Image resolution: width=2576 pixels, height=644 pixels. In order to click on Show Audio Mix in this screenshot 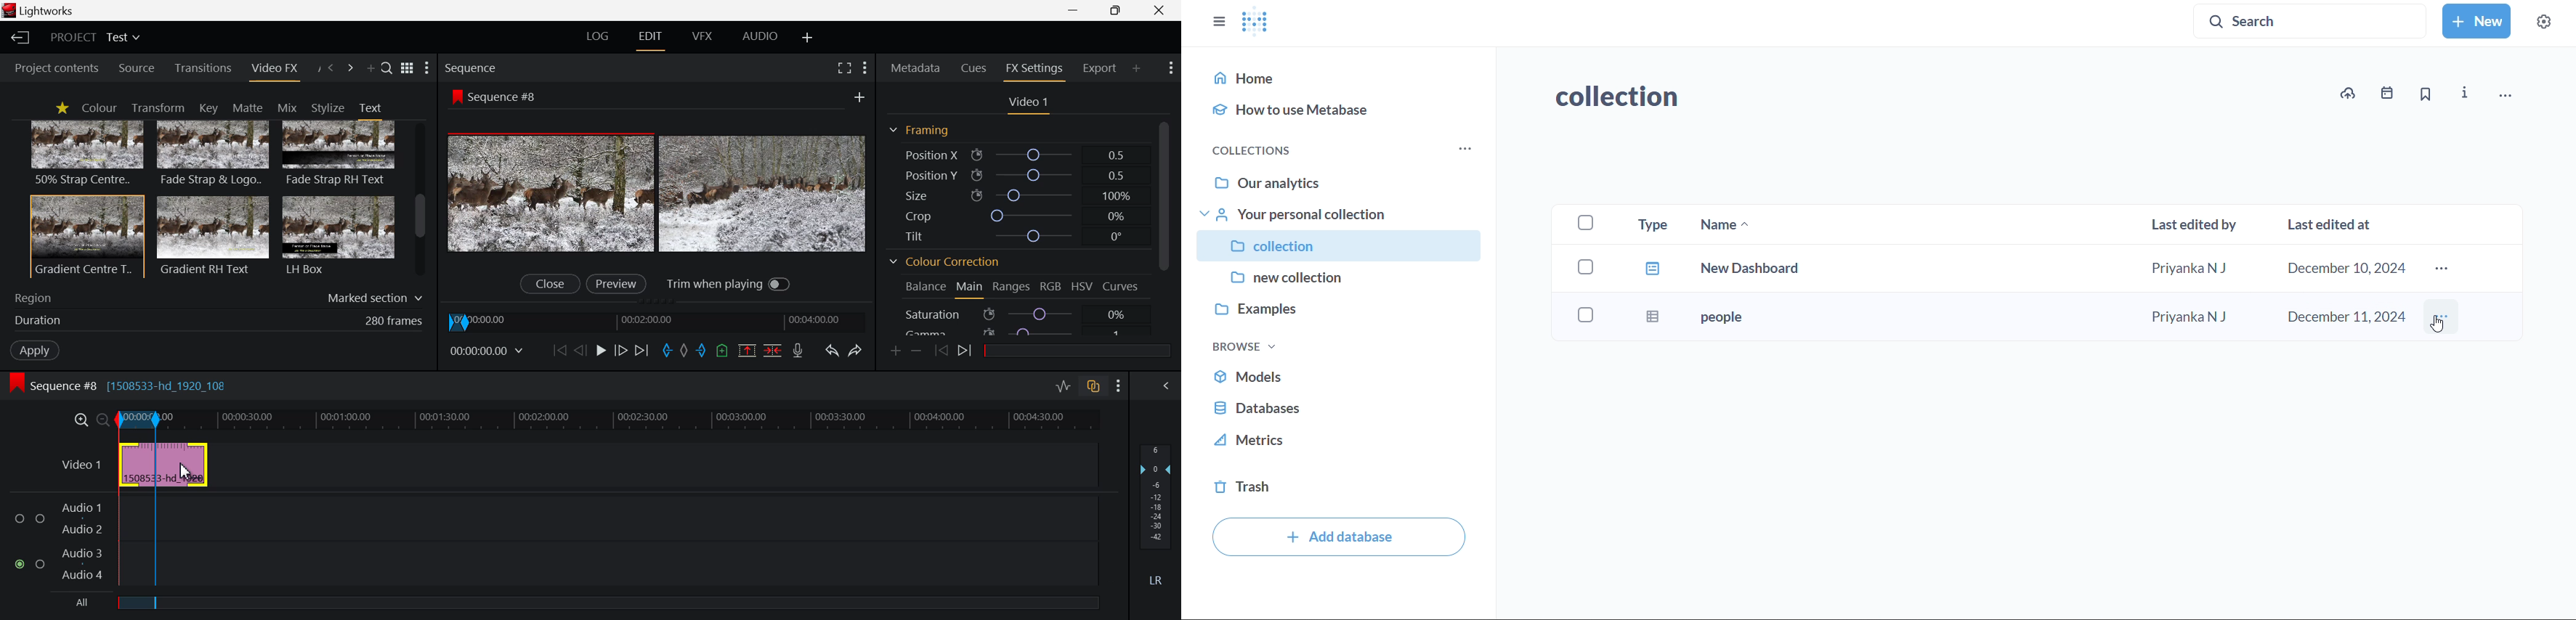, I will do `click(1169, 386)`.